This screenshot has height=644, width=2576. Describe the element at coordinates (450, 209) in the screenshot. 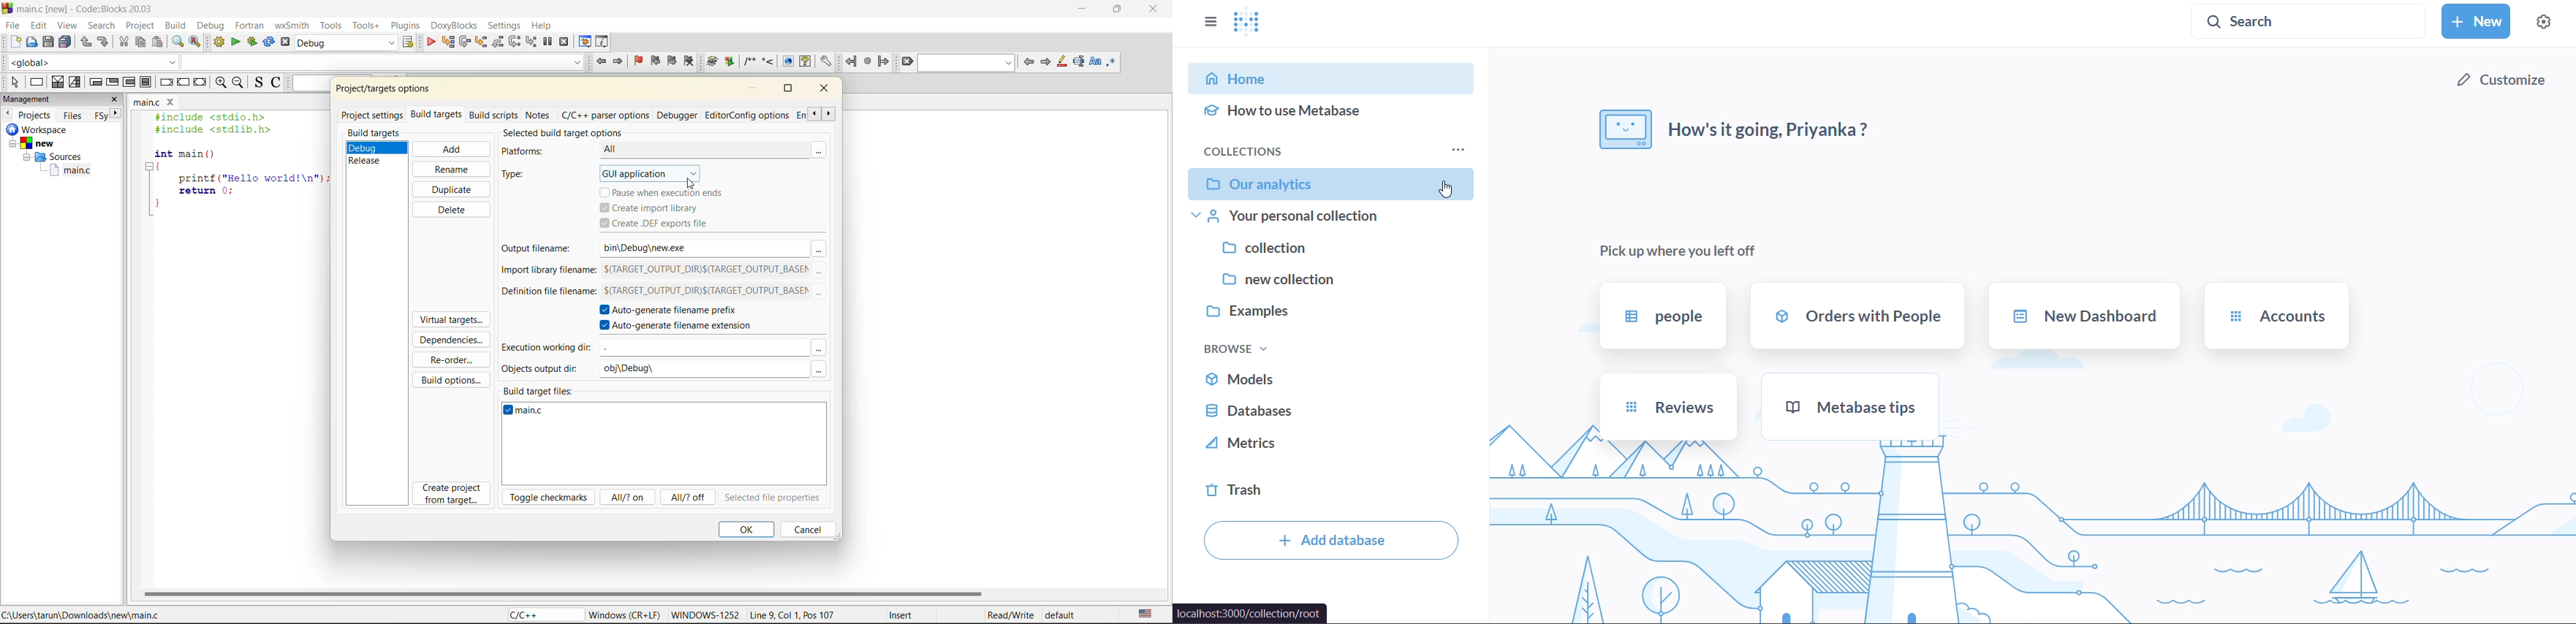

I see `delete` at that location.